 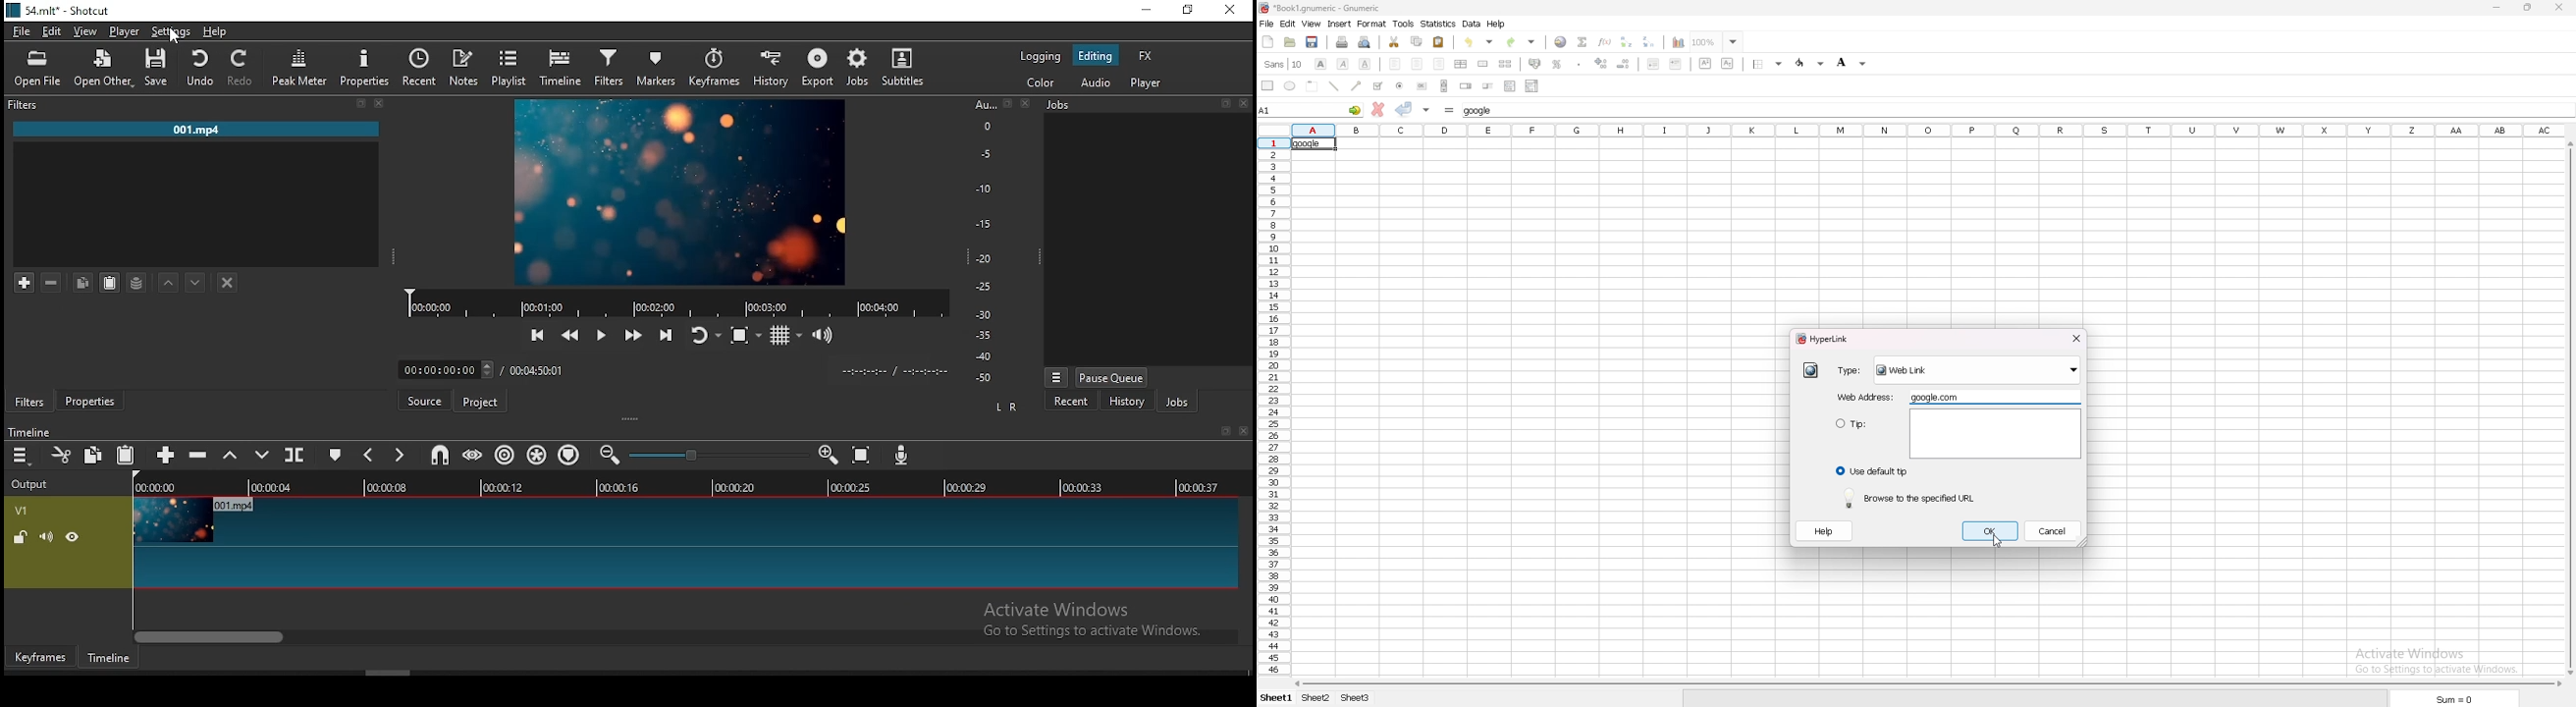 What do you see at coordinates (1624, 64) in the screenshot?
I see `decrease decimals` at bounding box center [1624, 64].